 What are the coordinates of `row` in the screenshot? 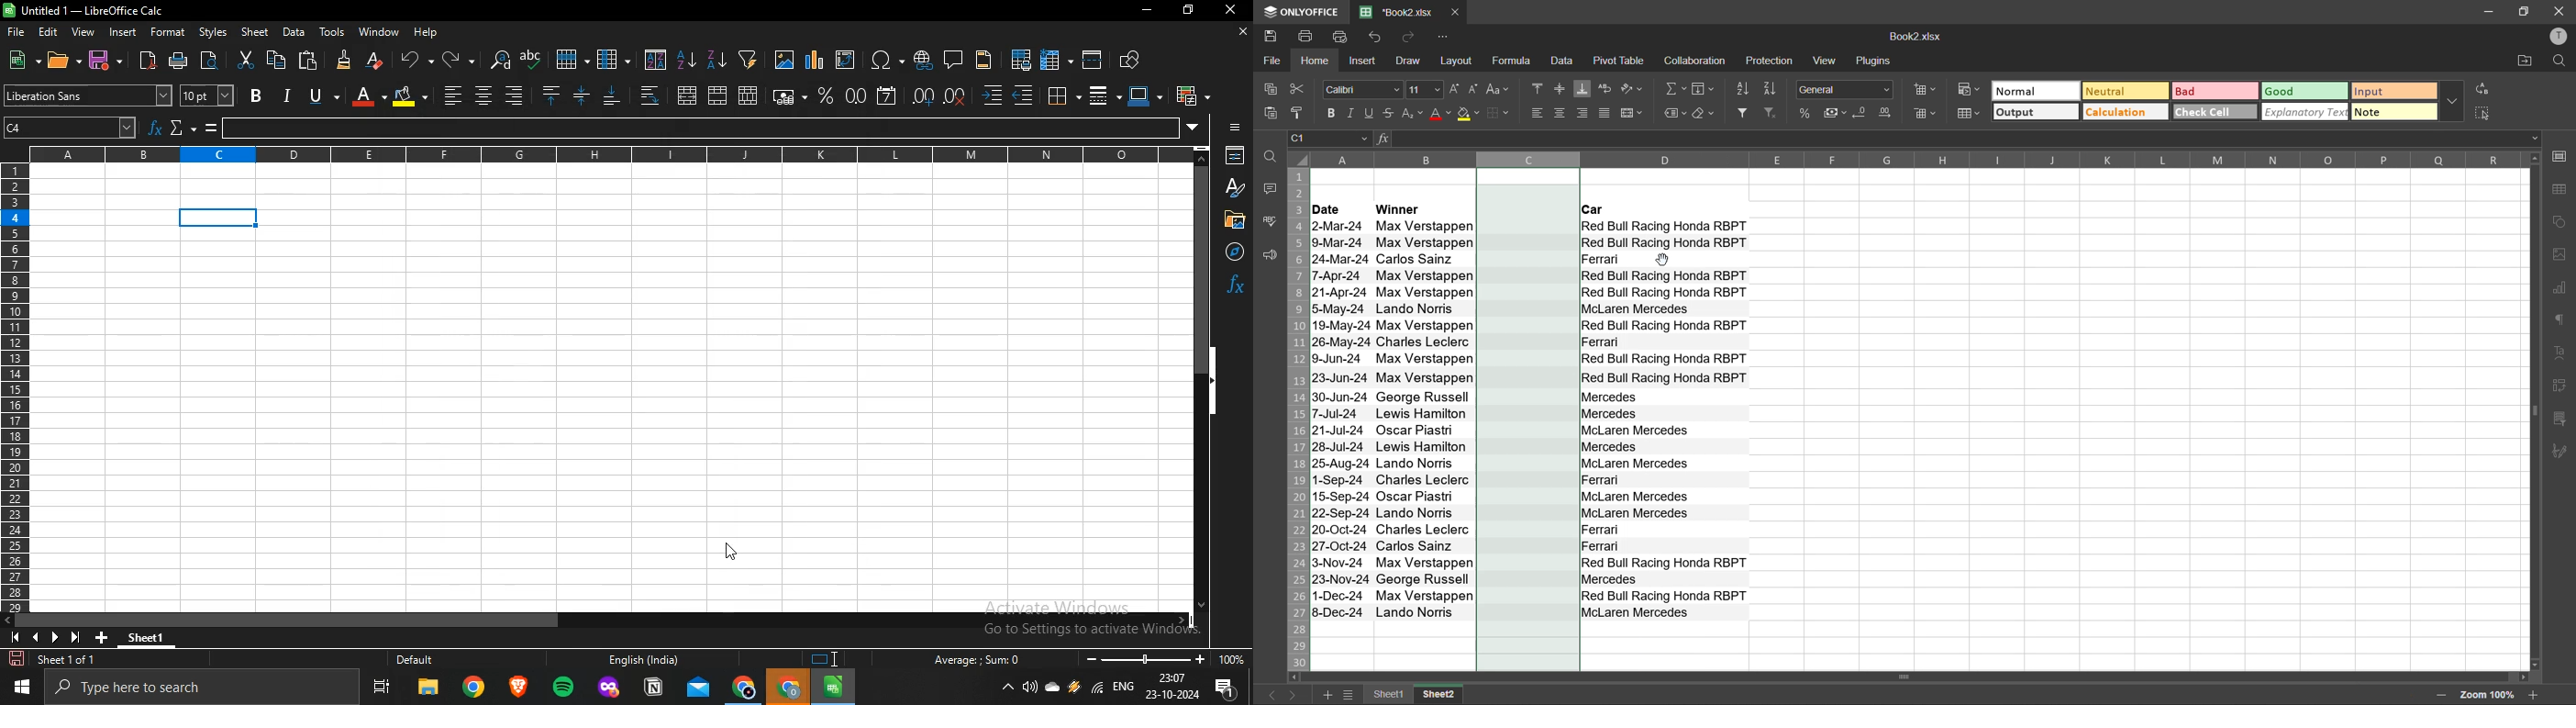 It's located at (14, 391).